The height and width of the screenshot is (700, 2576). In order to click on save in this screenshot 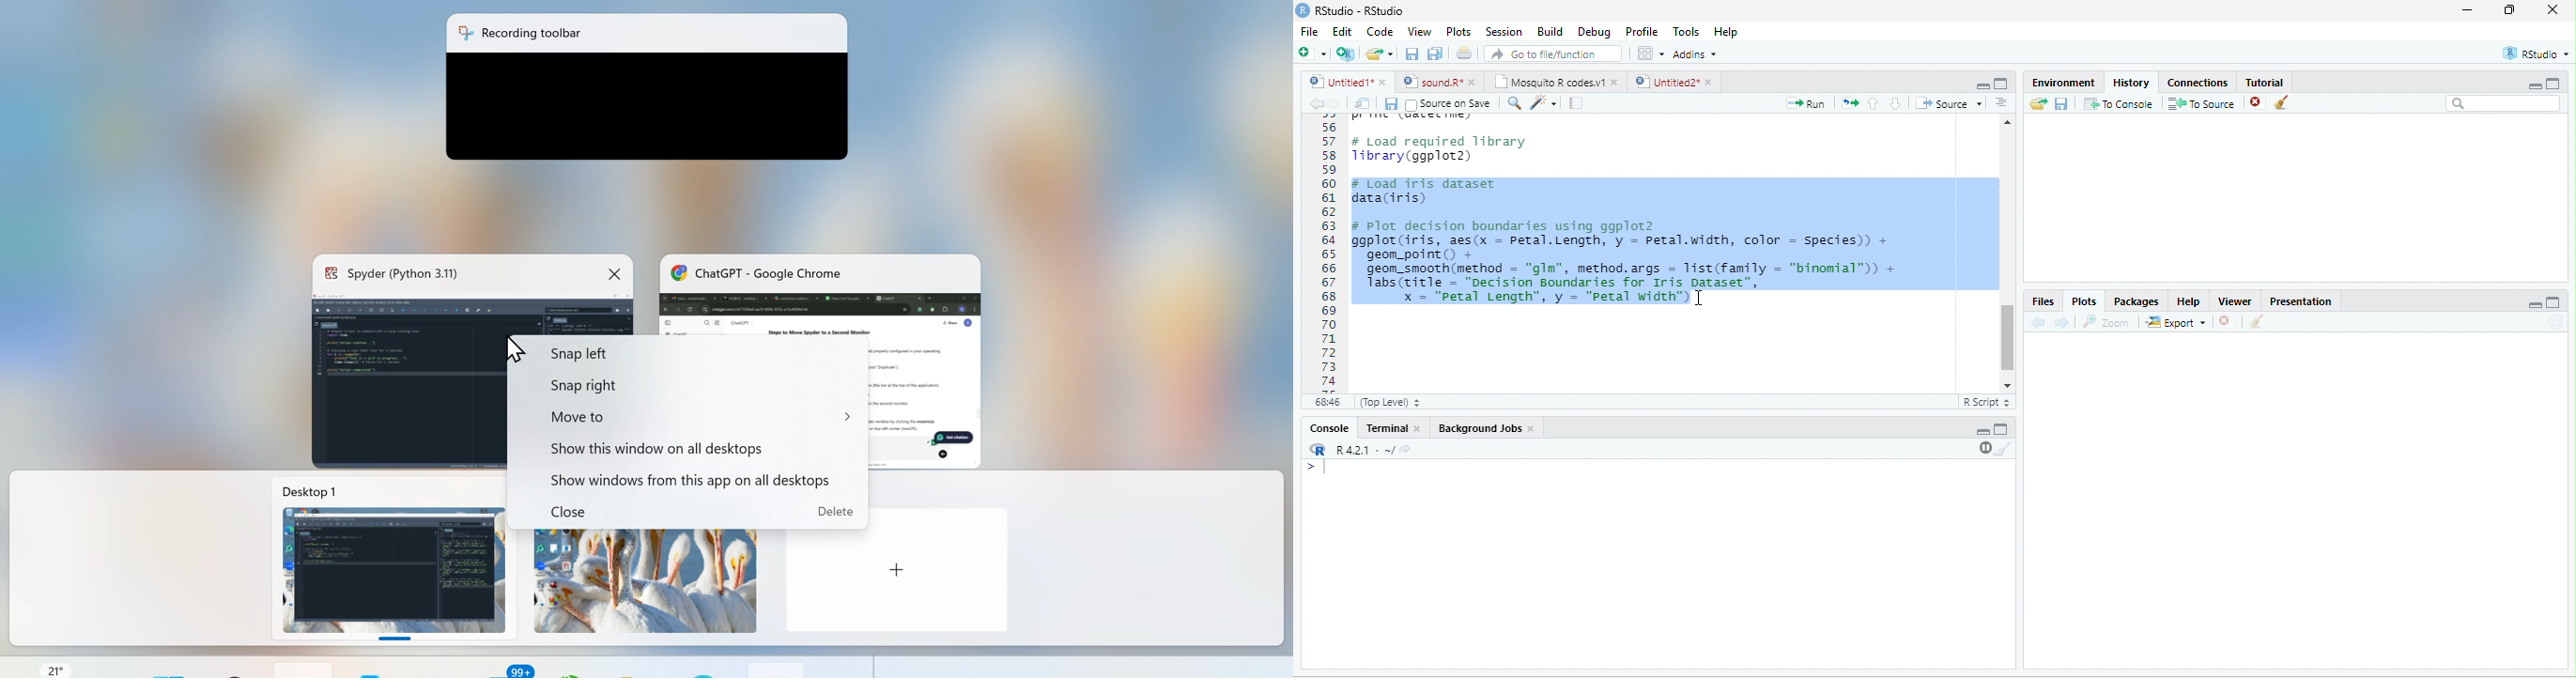, I will do `click(1411, 54)`.